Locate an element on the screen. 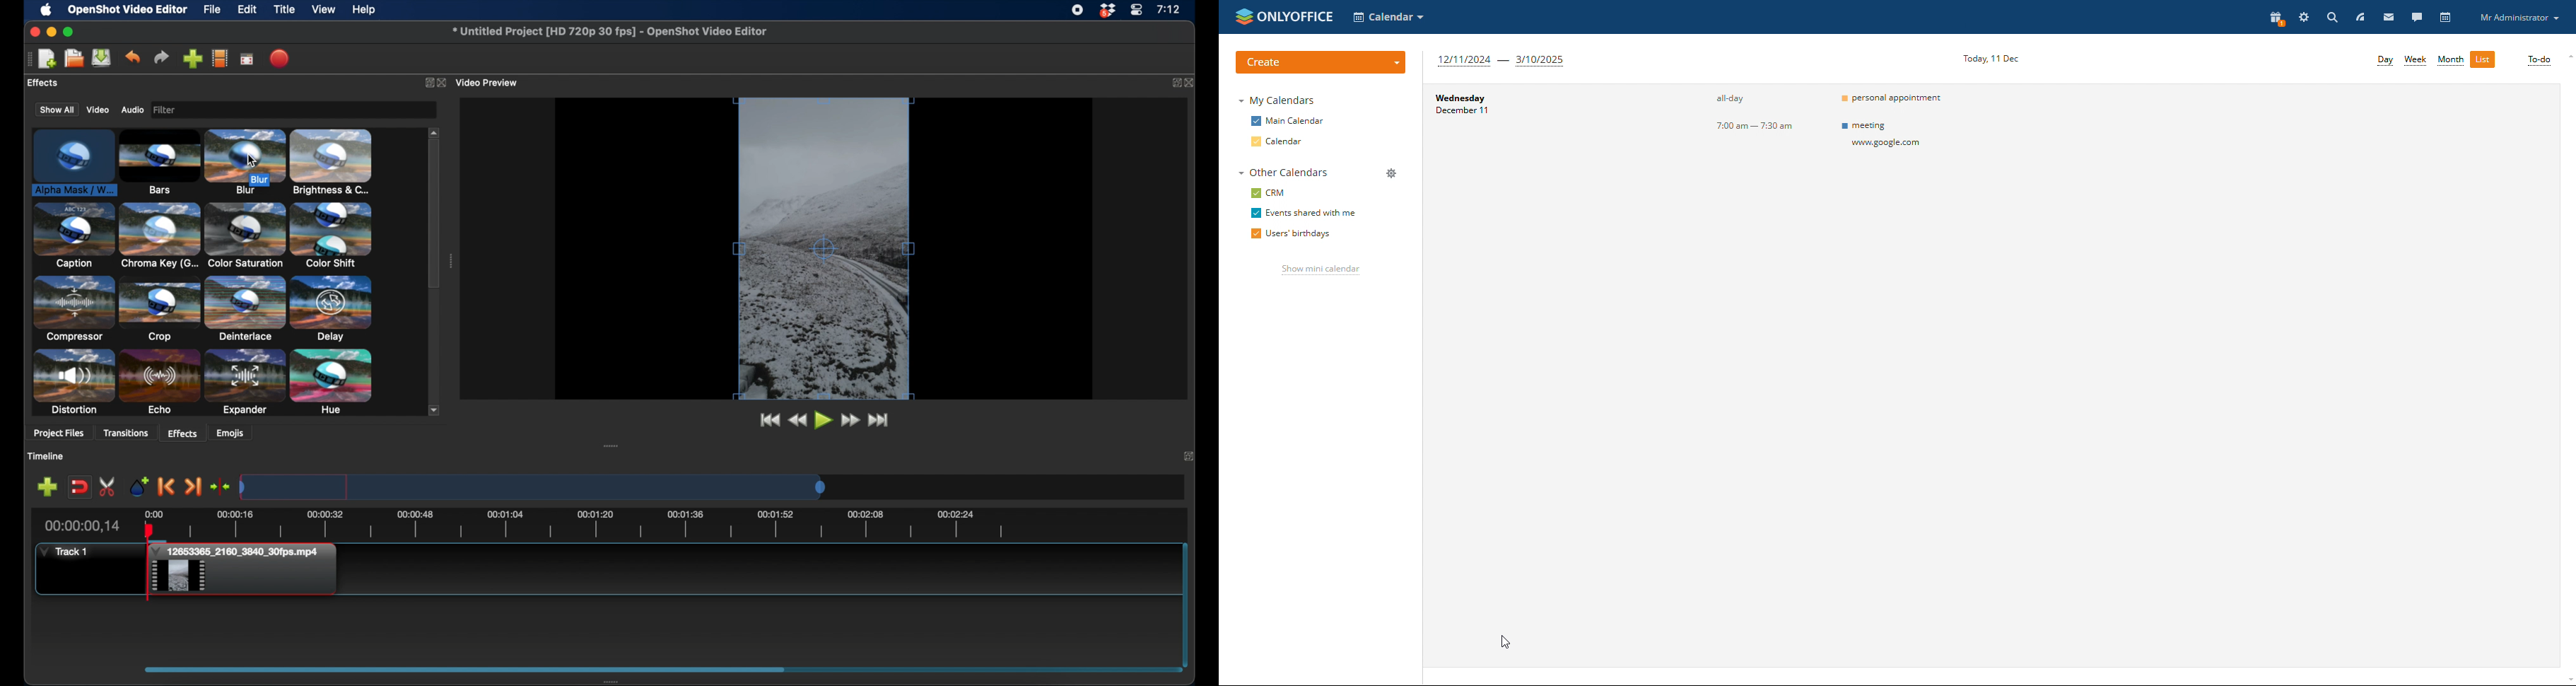 The height and width of the screenshot is (700, 2576). maximize is located at coordinates (69, 32).